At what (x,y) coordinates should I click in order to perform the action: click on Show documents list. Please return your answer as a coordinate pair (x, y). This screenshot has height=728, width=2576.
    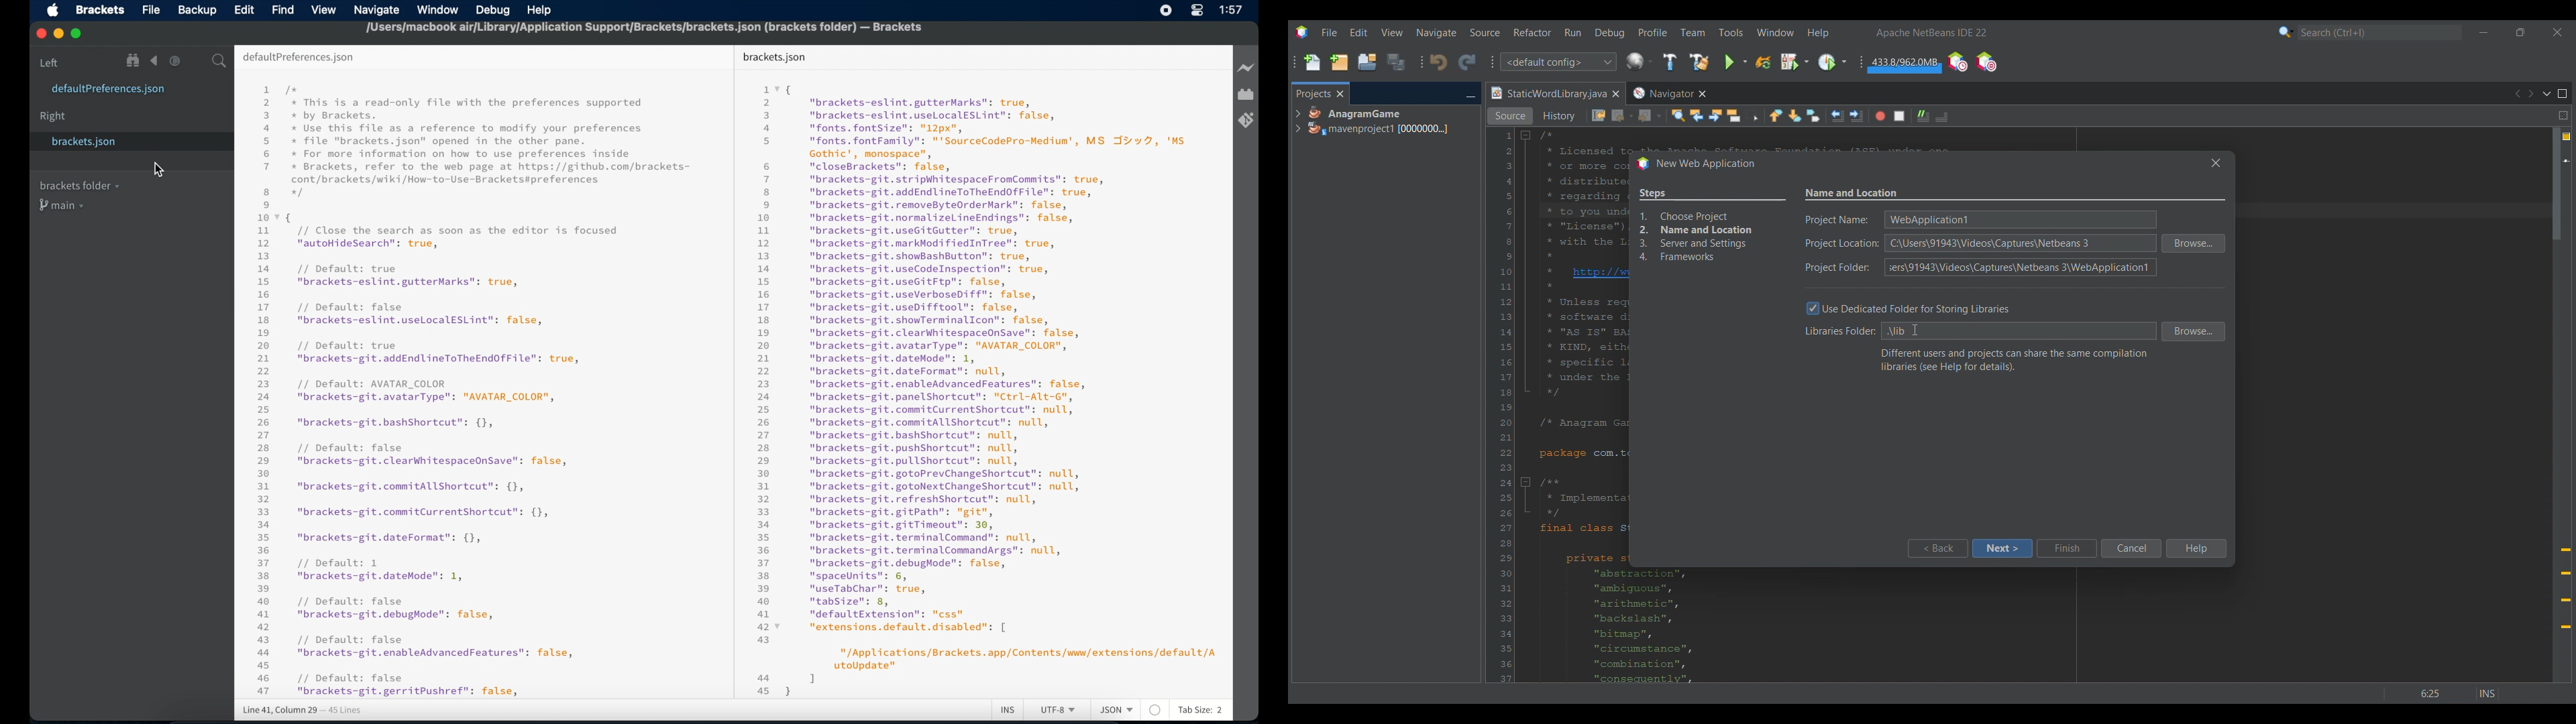
    Looking at the image, I should click on (2546, 93).